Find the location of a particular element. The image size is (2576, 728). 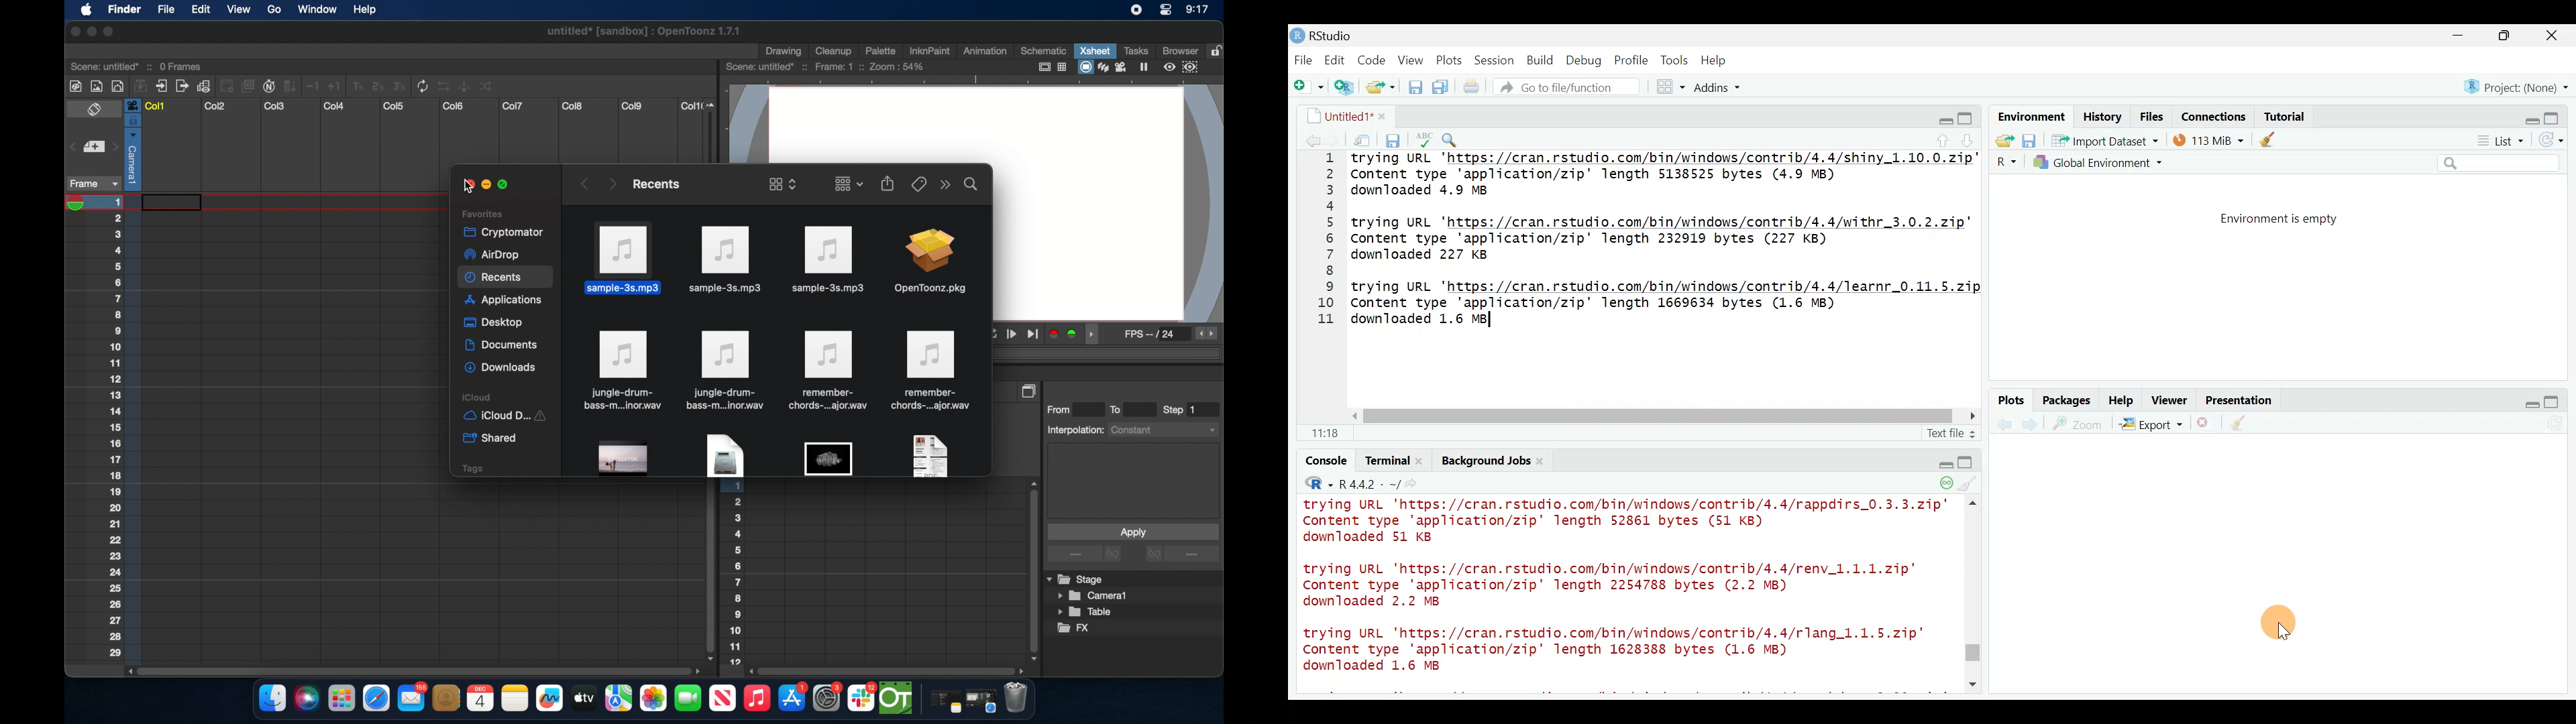

remove the current plot is located at coordinates (2205, 426).